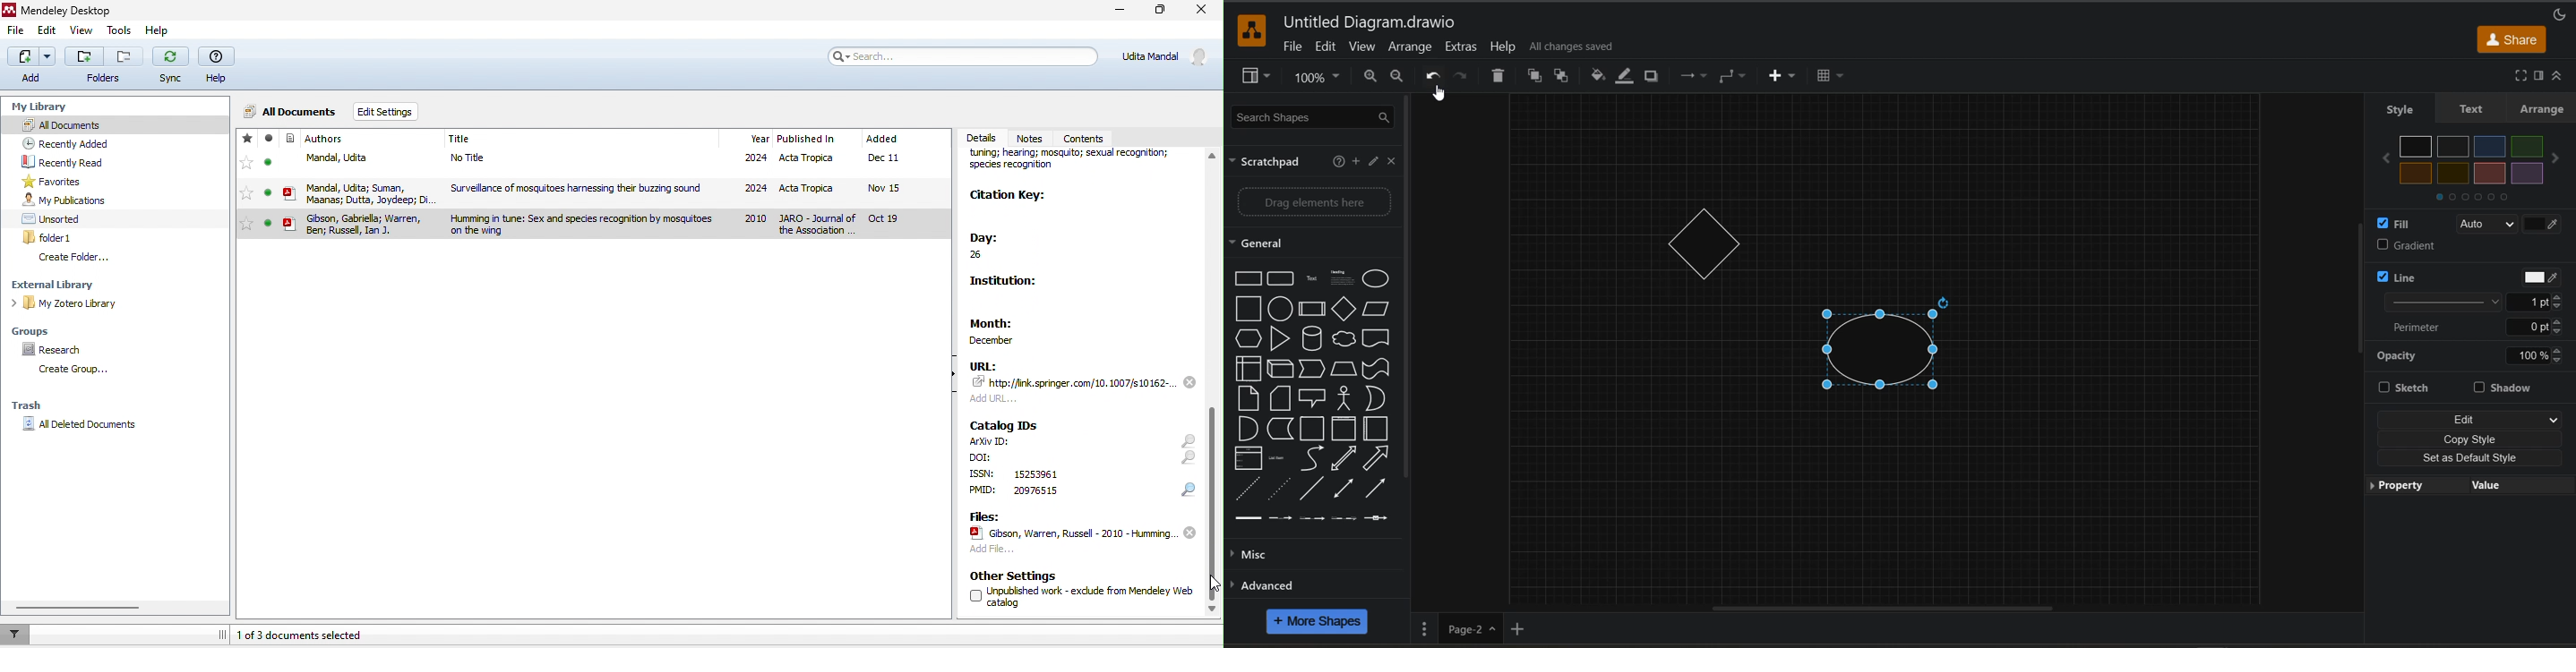  Describe the element at coordinates (30, 66) in the screenshot. I see `add` at that location.